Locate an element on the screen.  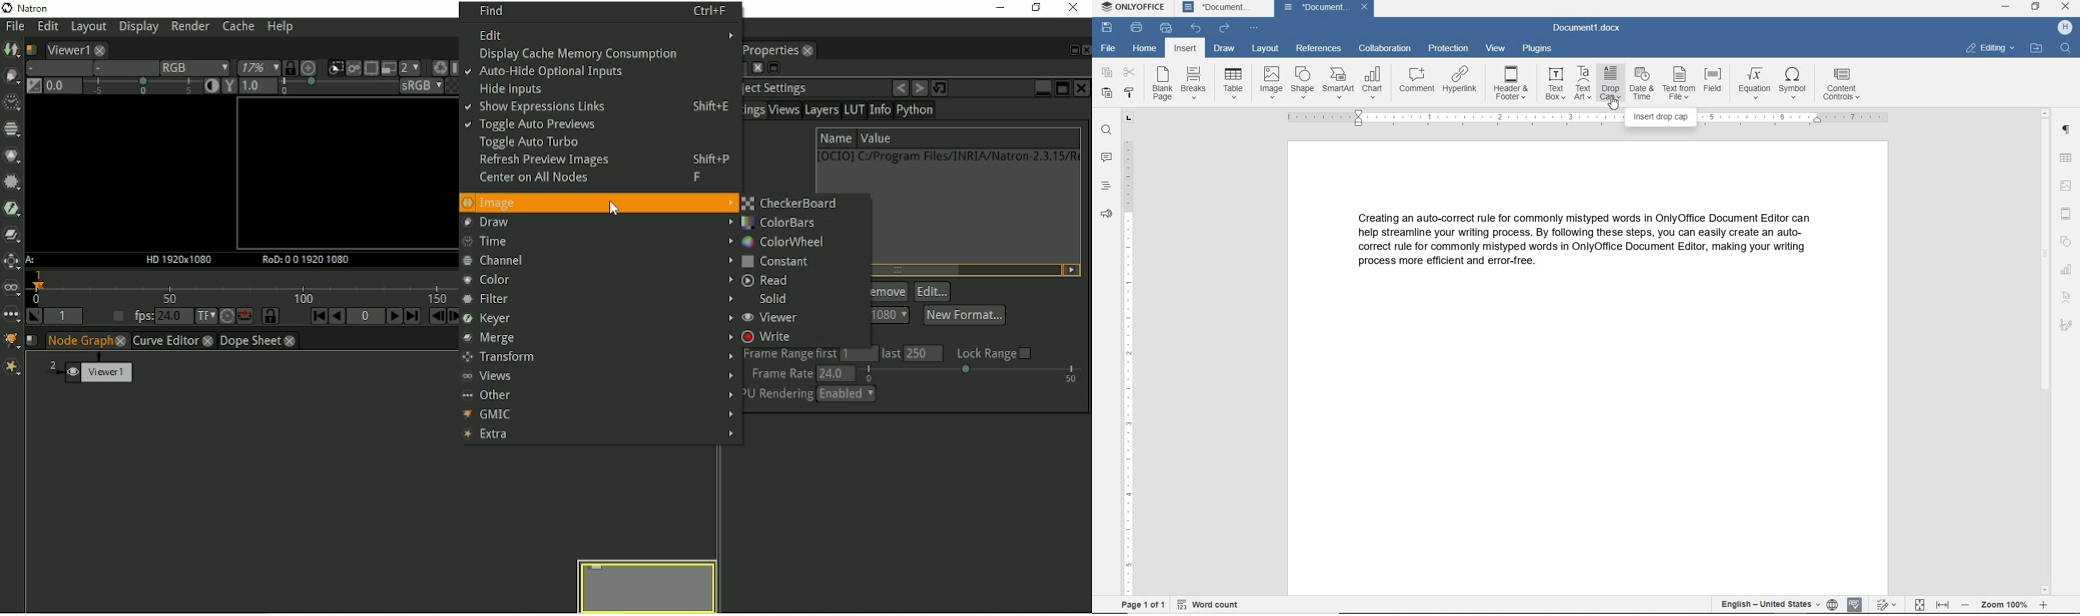
open file location is located at coordinates (2037, 48).